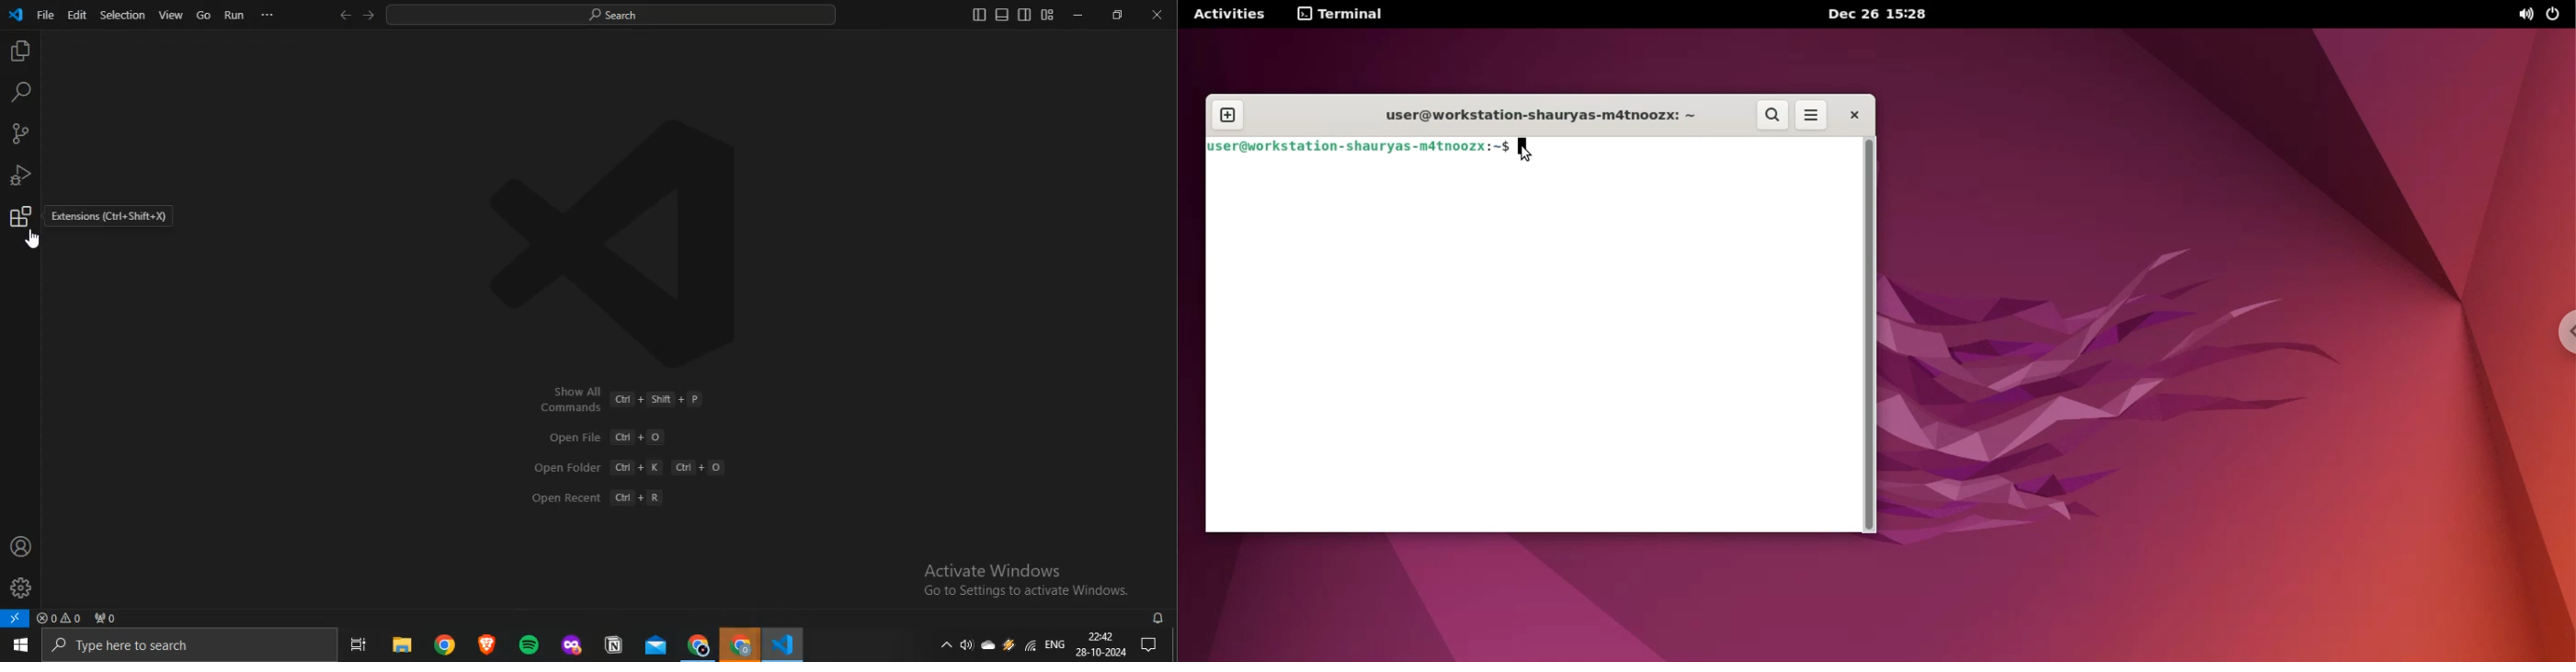  What do you see at coordinates (966, 645) in the screenshot?
I see `volume` at bounding box center [966, 645].